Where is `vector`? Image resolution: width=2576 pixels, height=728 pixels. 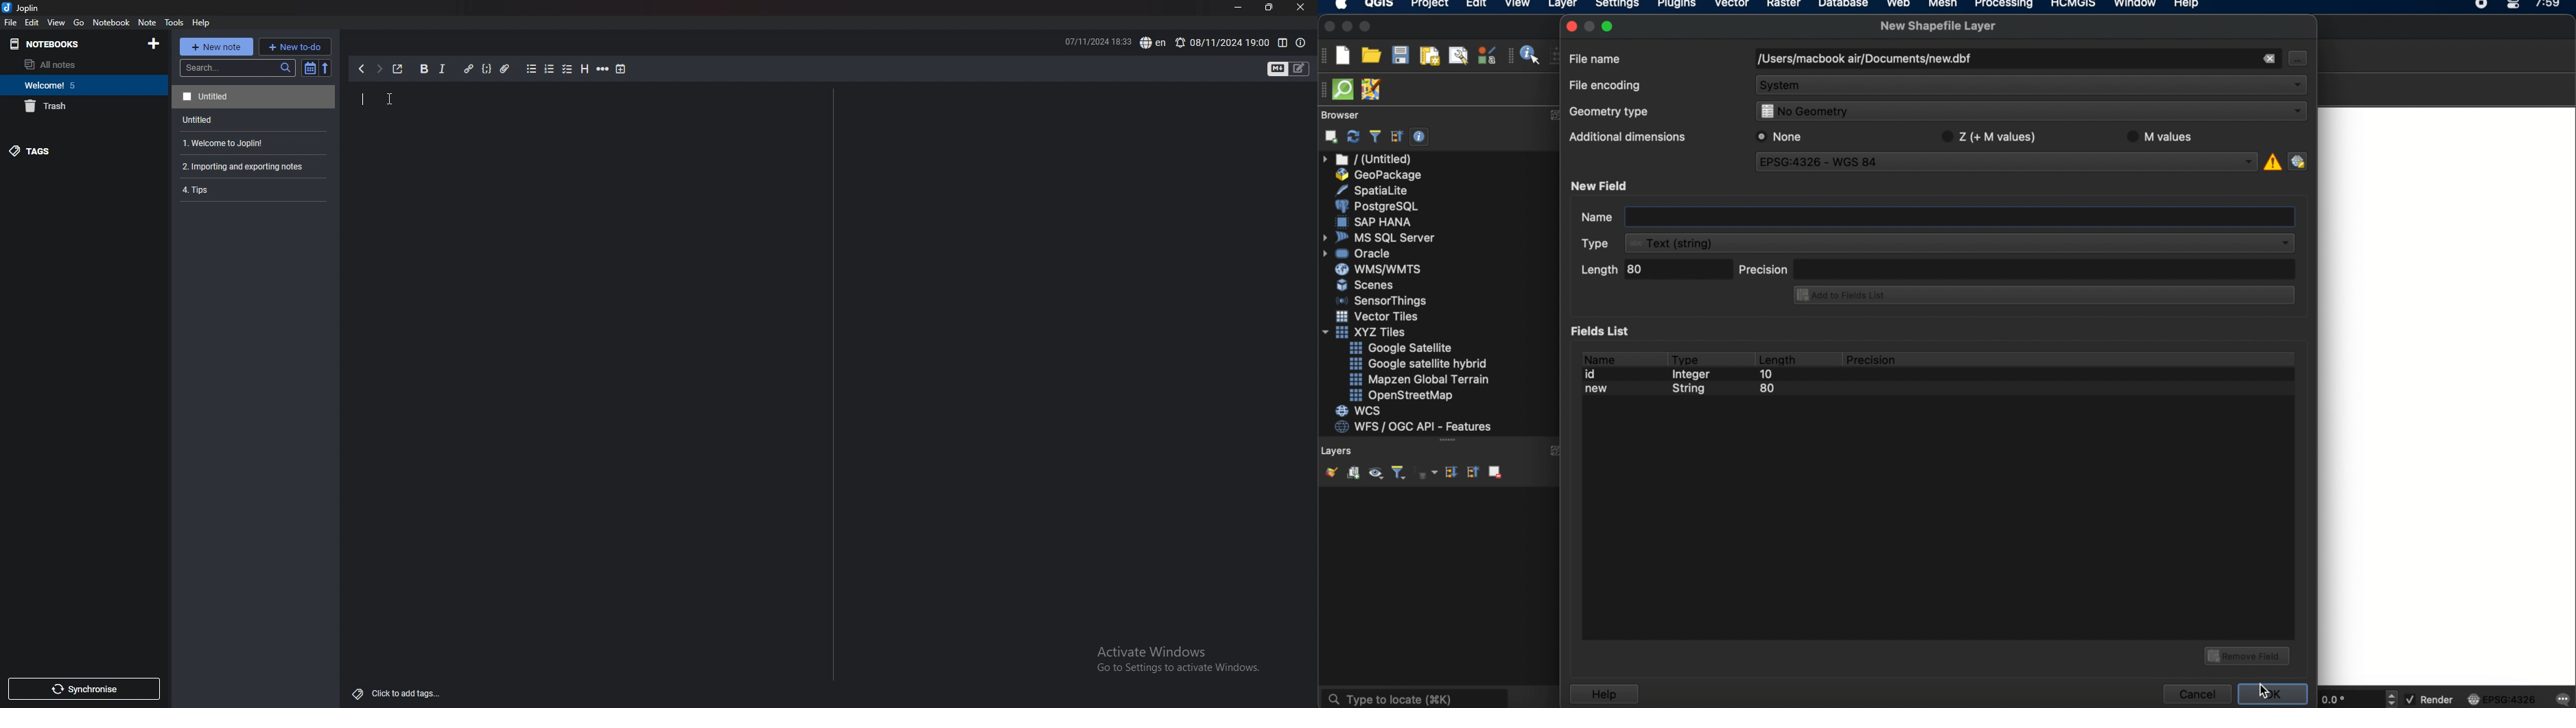
vector is located at coordinates (1733, 5).